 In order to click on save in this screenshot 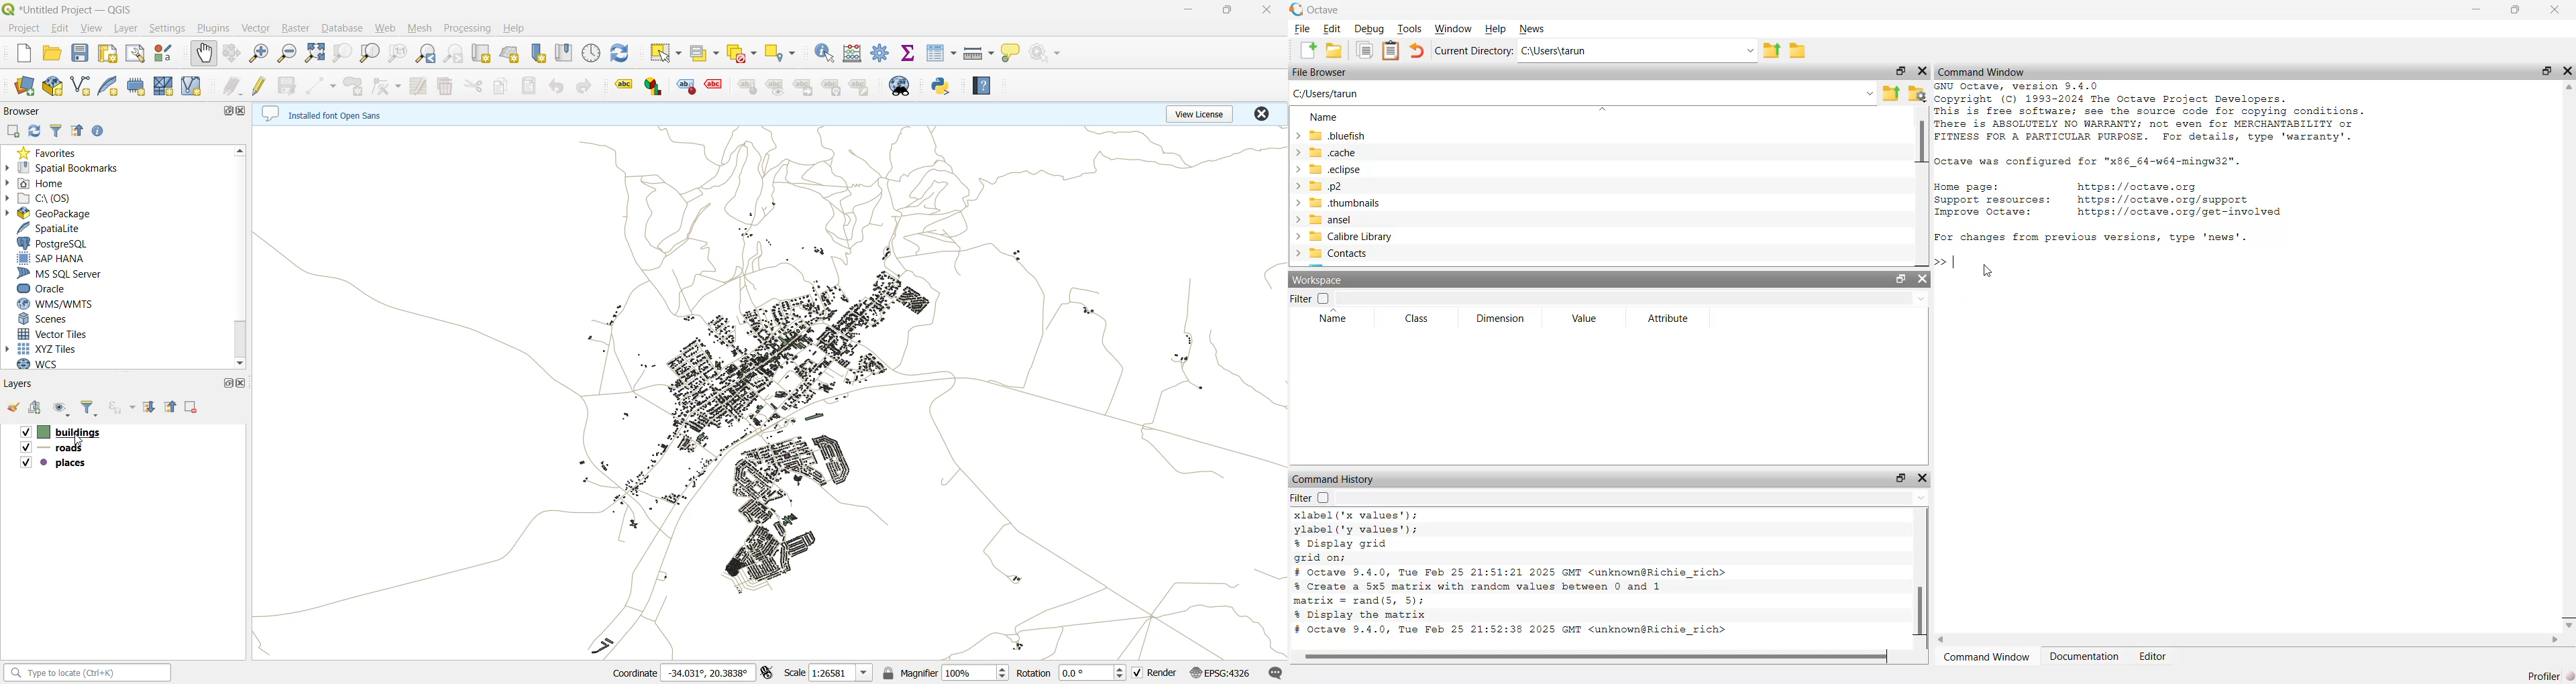, I will do `click(80, 53)`.